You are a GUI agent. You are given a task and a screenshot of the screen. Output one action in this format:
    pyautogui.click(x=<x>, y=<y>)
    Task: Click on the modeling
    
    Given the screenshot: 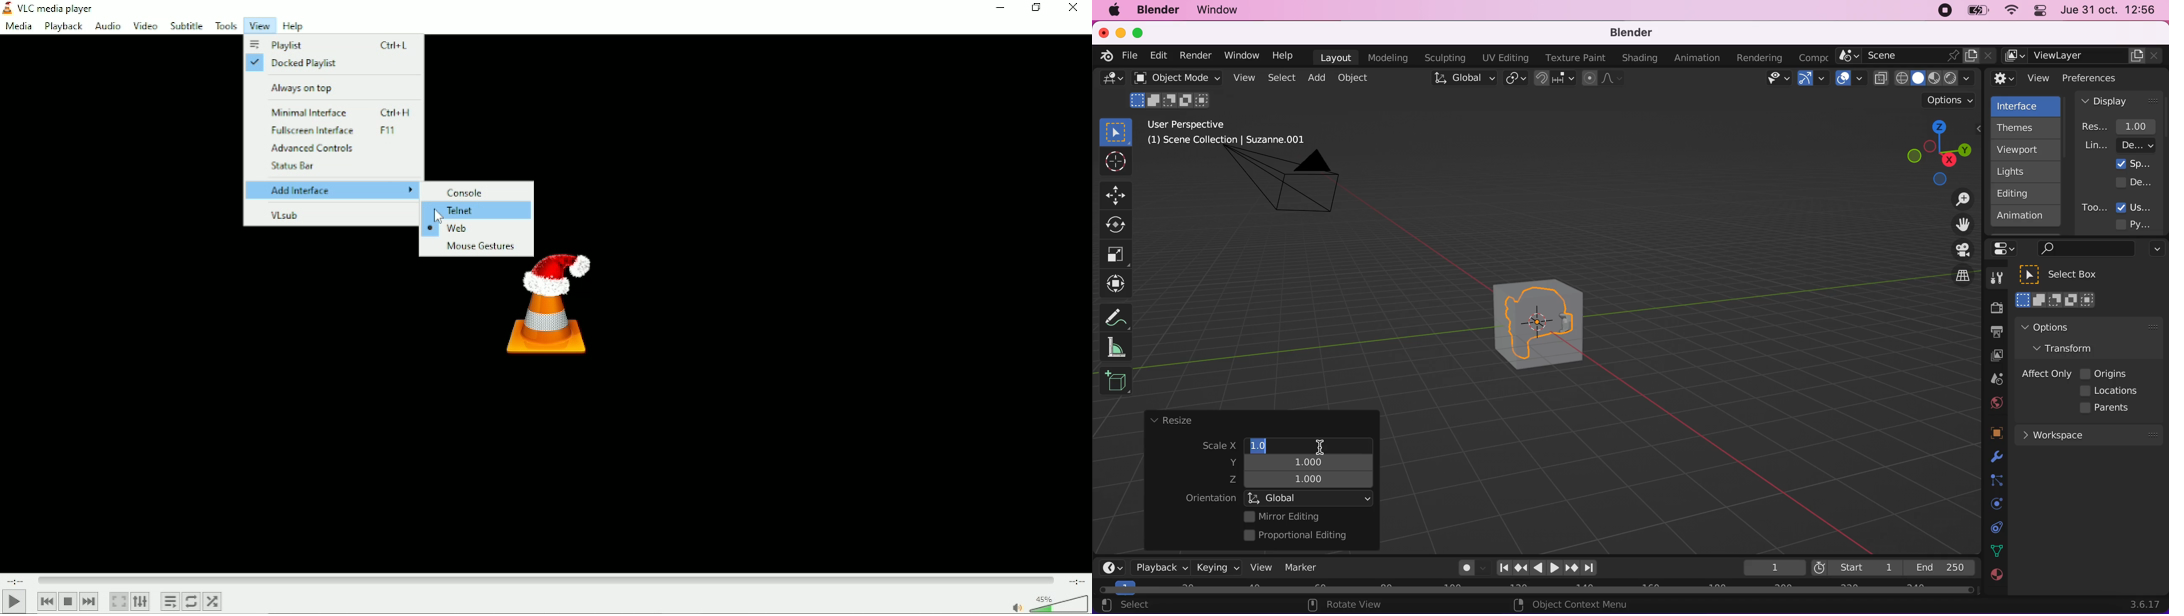 What is the action you would take?
    pyautogui.click(x=1386, y=59)
    